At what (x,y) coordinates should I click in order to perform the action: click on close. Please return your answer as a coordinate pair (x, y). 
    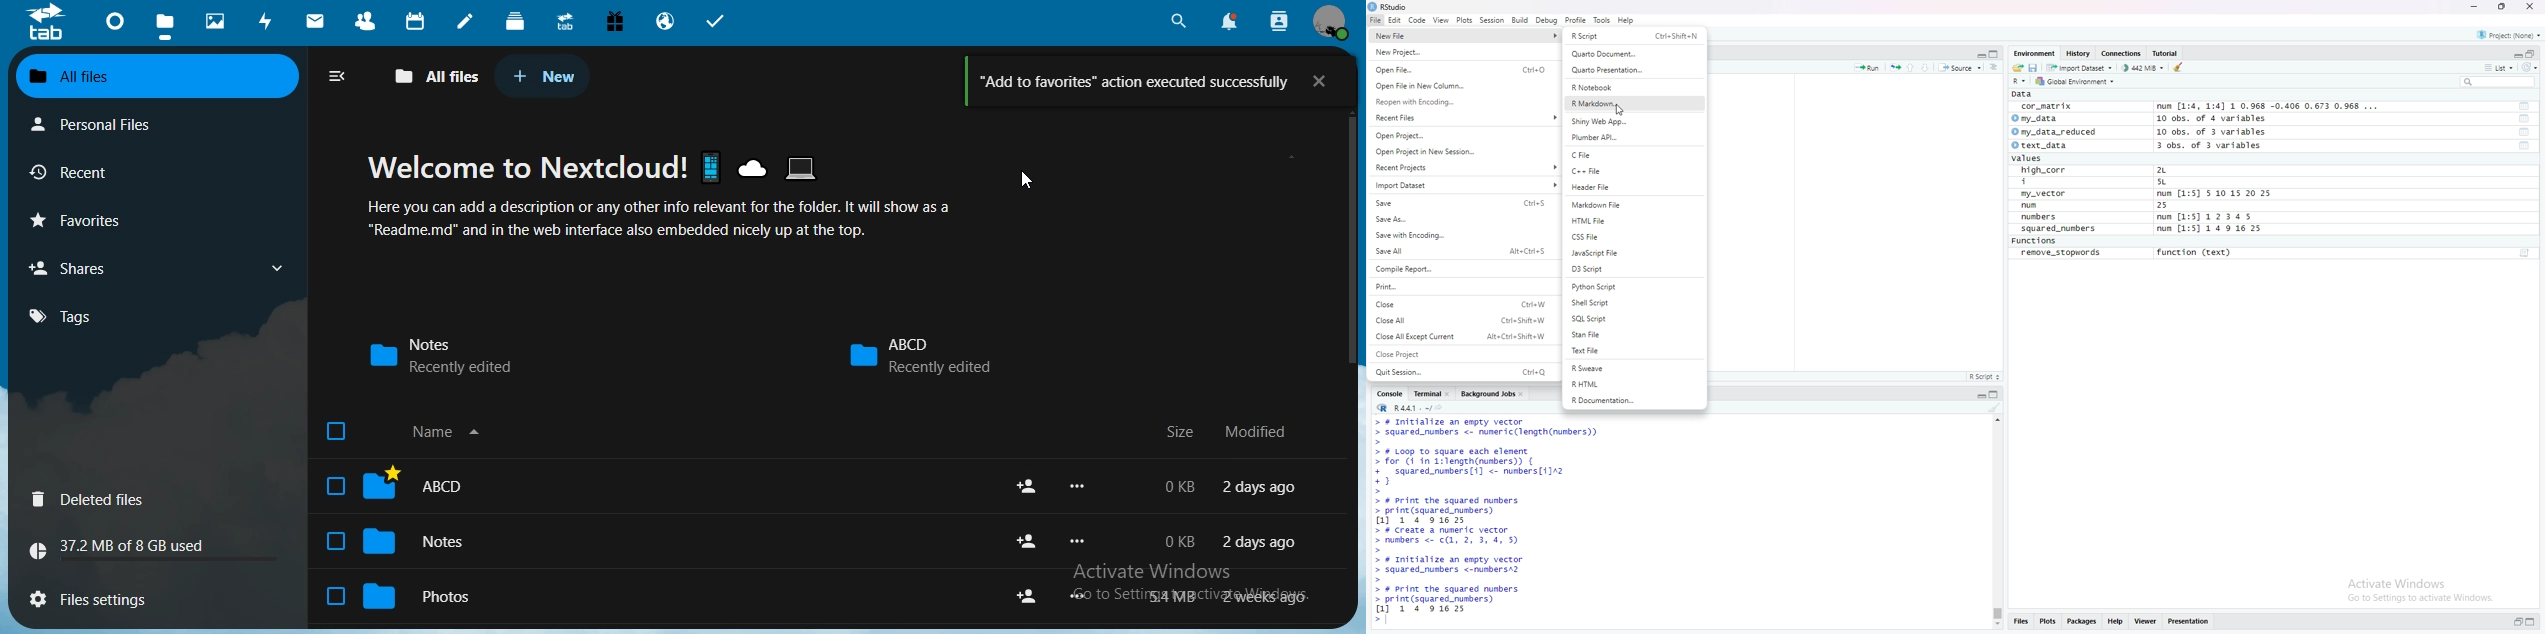
    Looking at the image, I should click on (1523, 394).